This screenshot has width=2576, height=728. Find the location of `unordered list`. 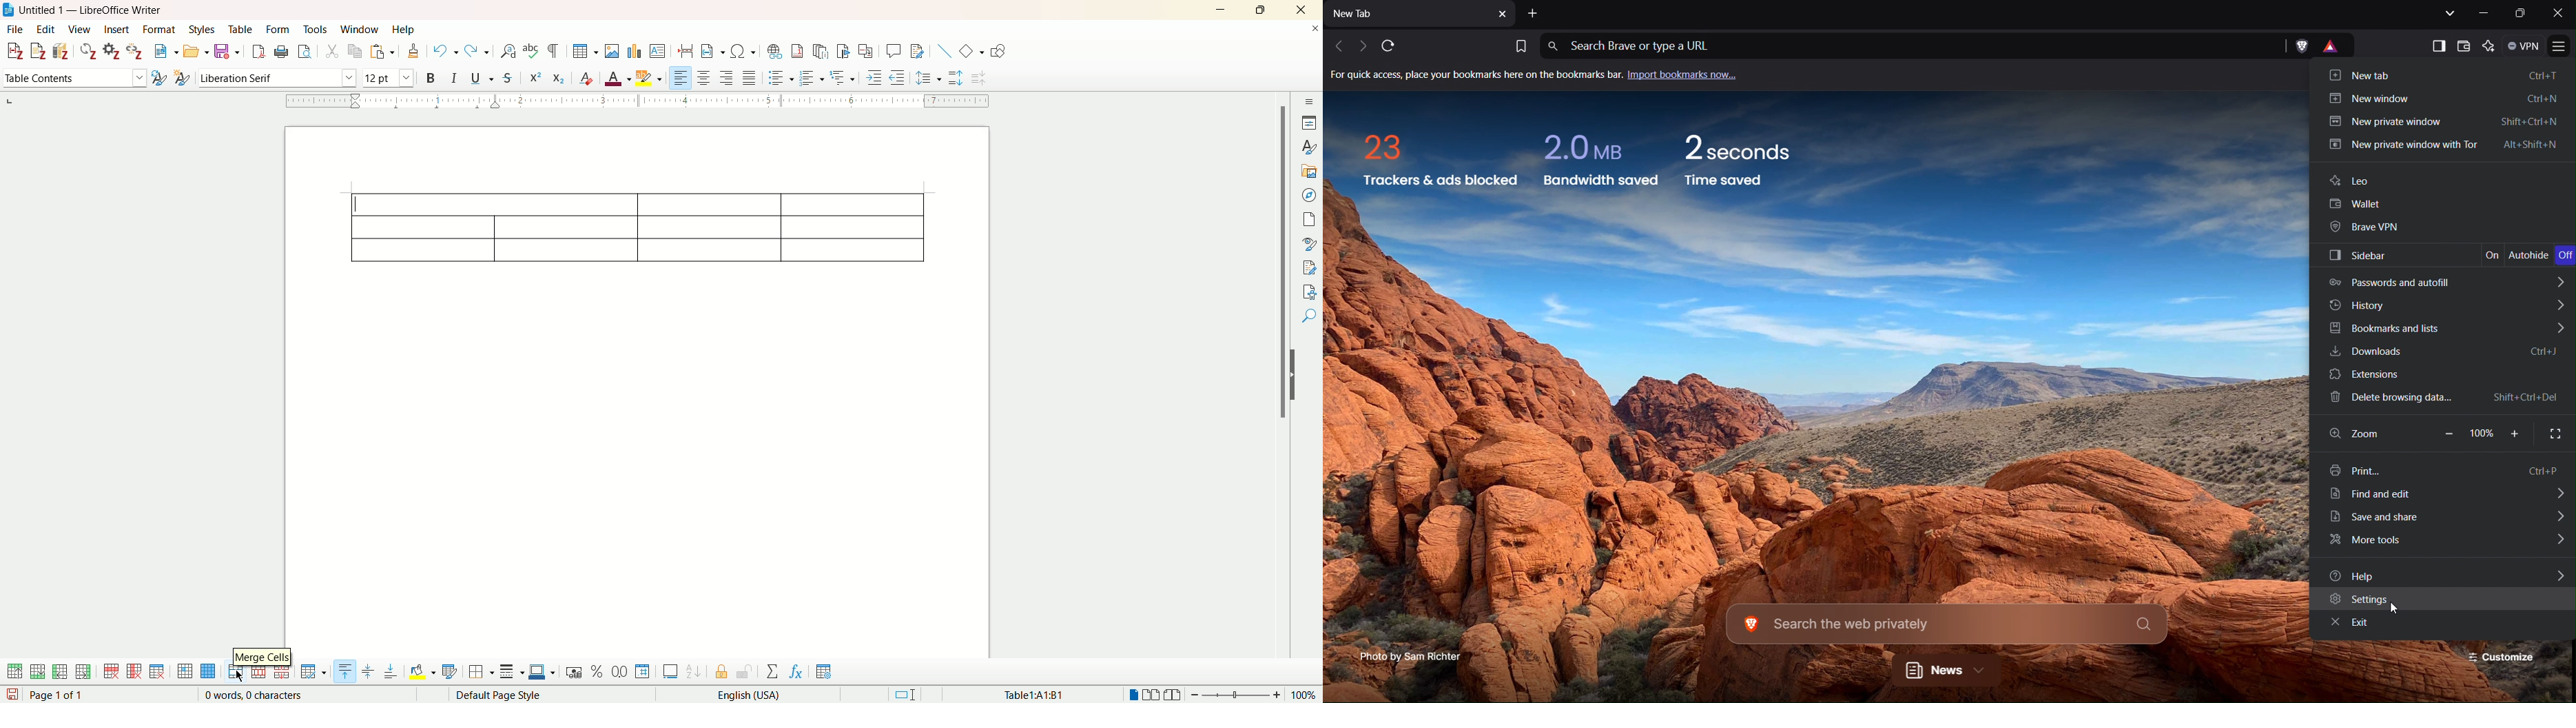

unordered list is located at coordinates (782, 78).